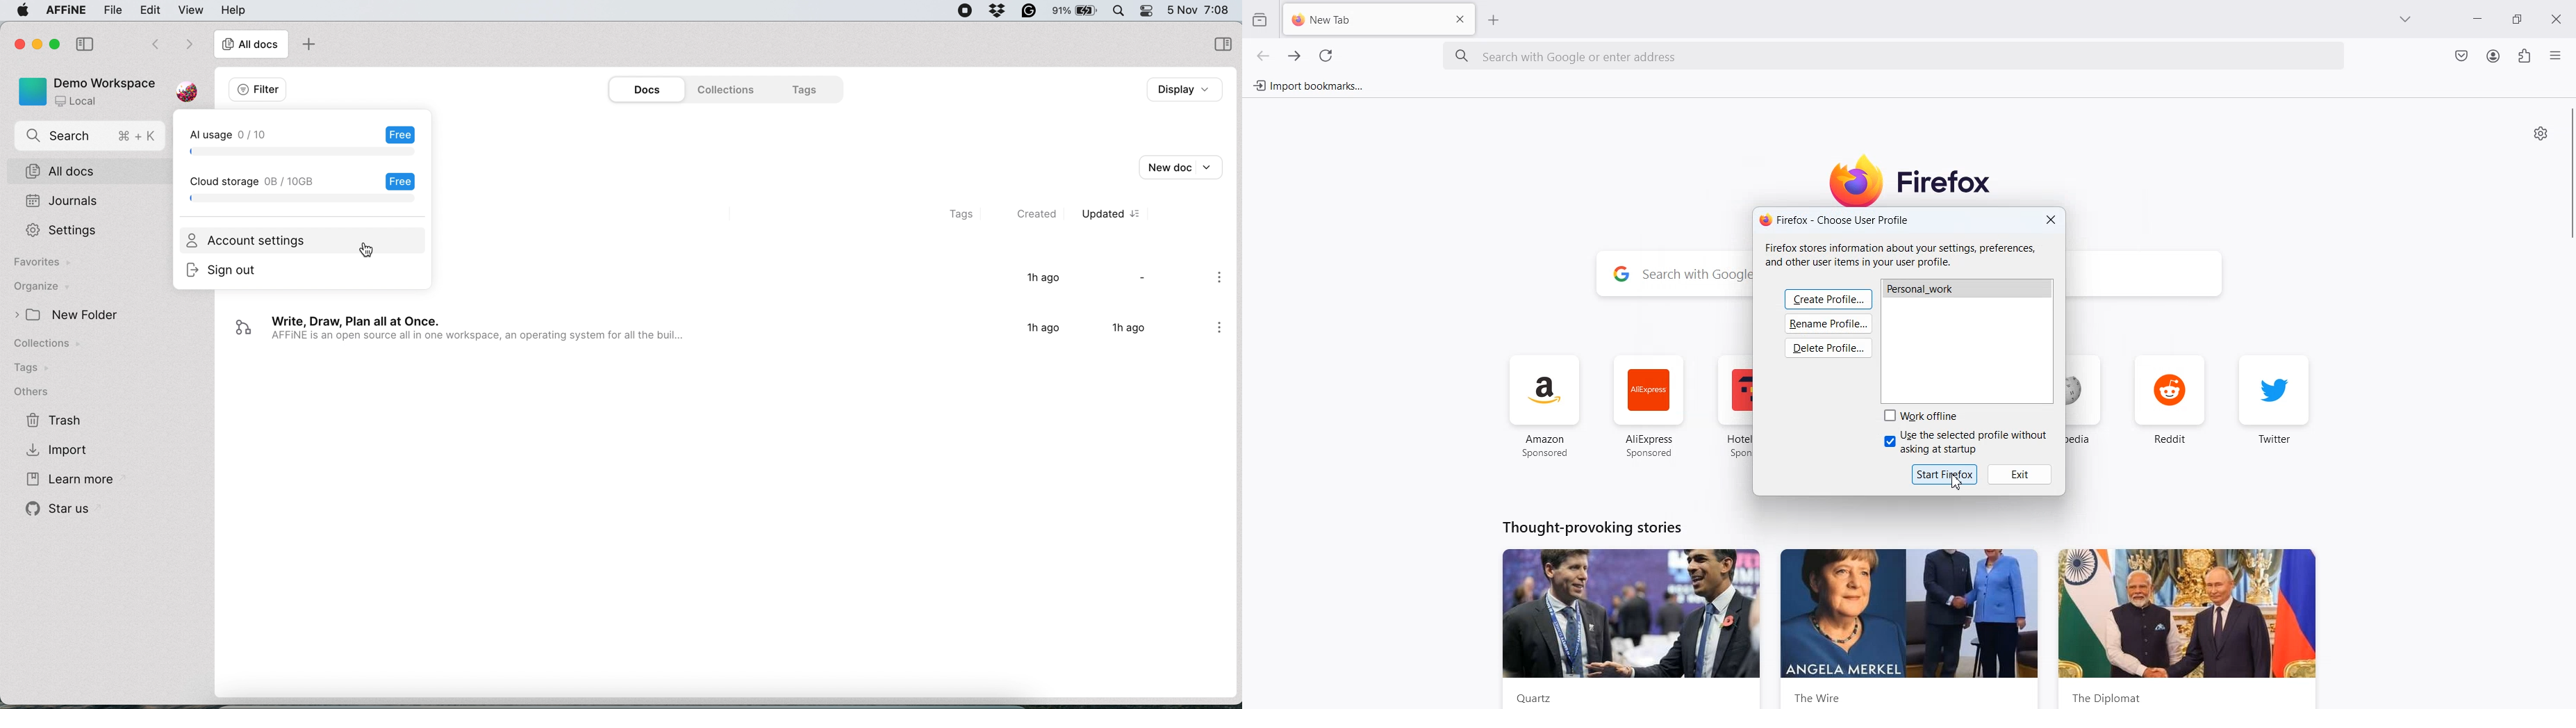 The image size is (2576, 728). What do you see at coordinates (1592, 526) in the screenshot?
I see `Thought-provoking stories` at bounding box center [1592, 526].